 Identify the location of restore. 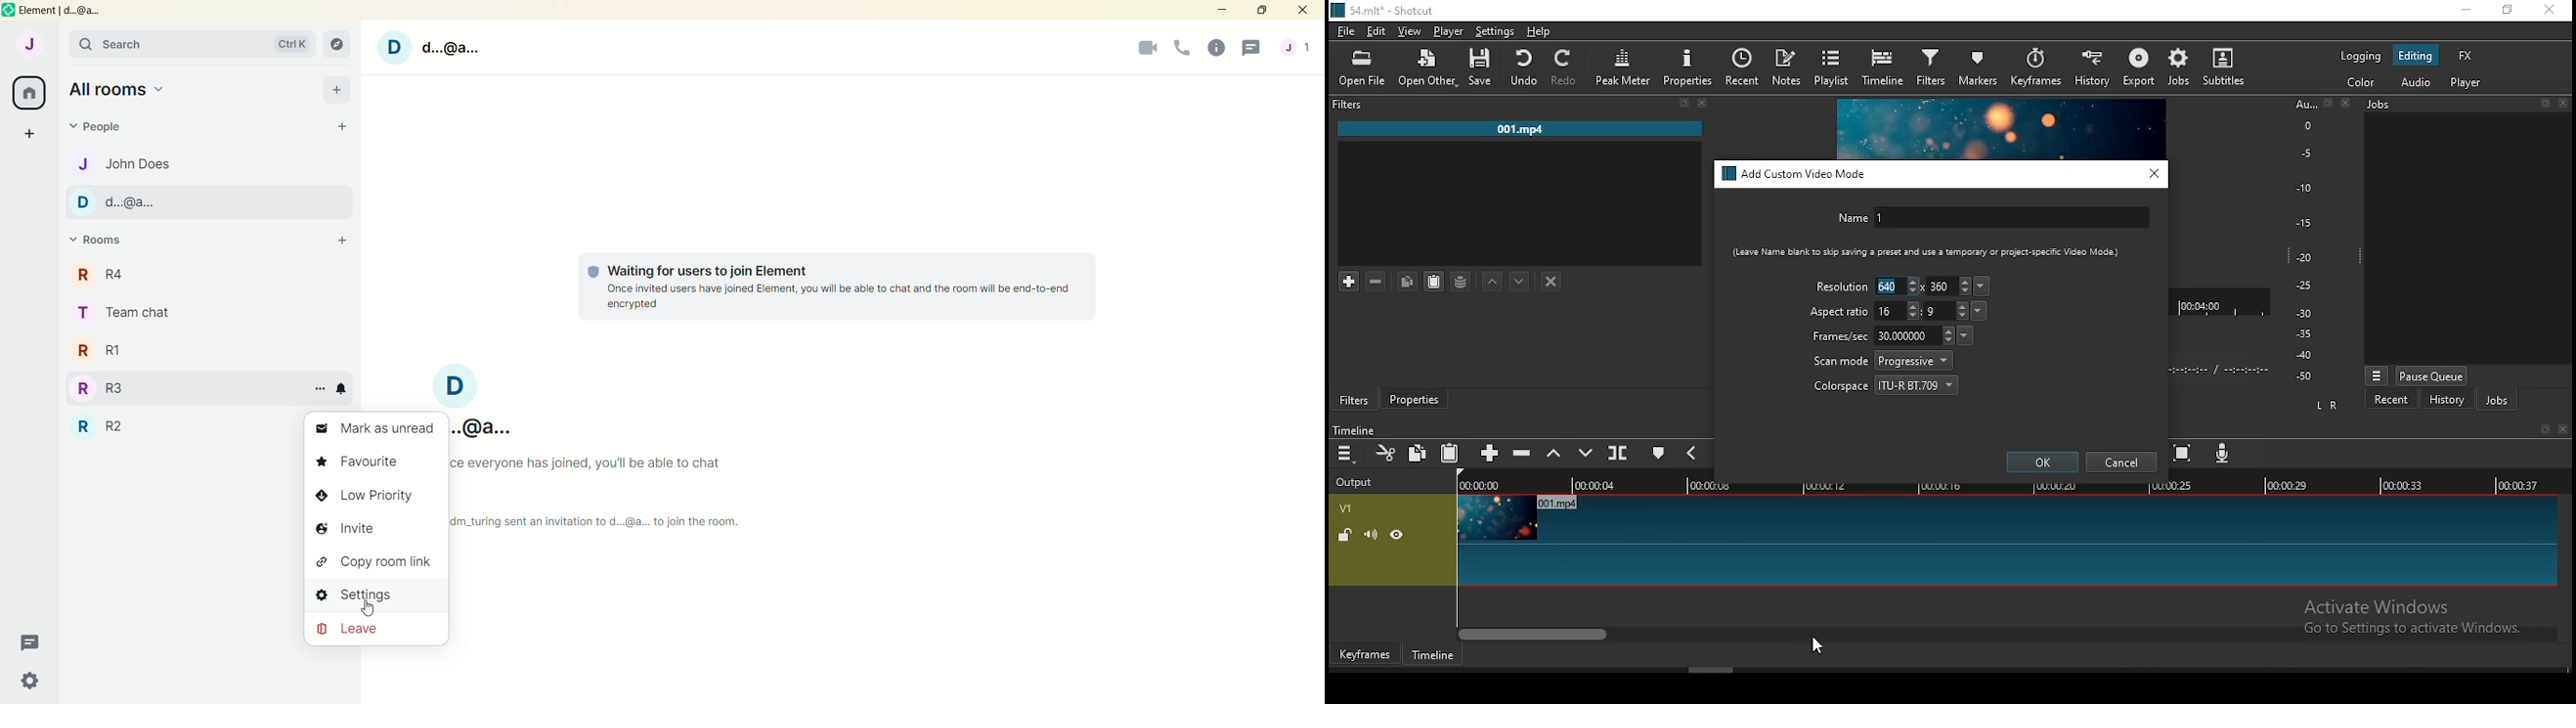
(1683, 104).